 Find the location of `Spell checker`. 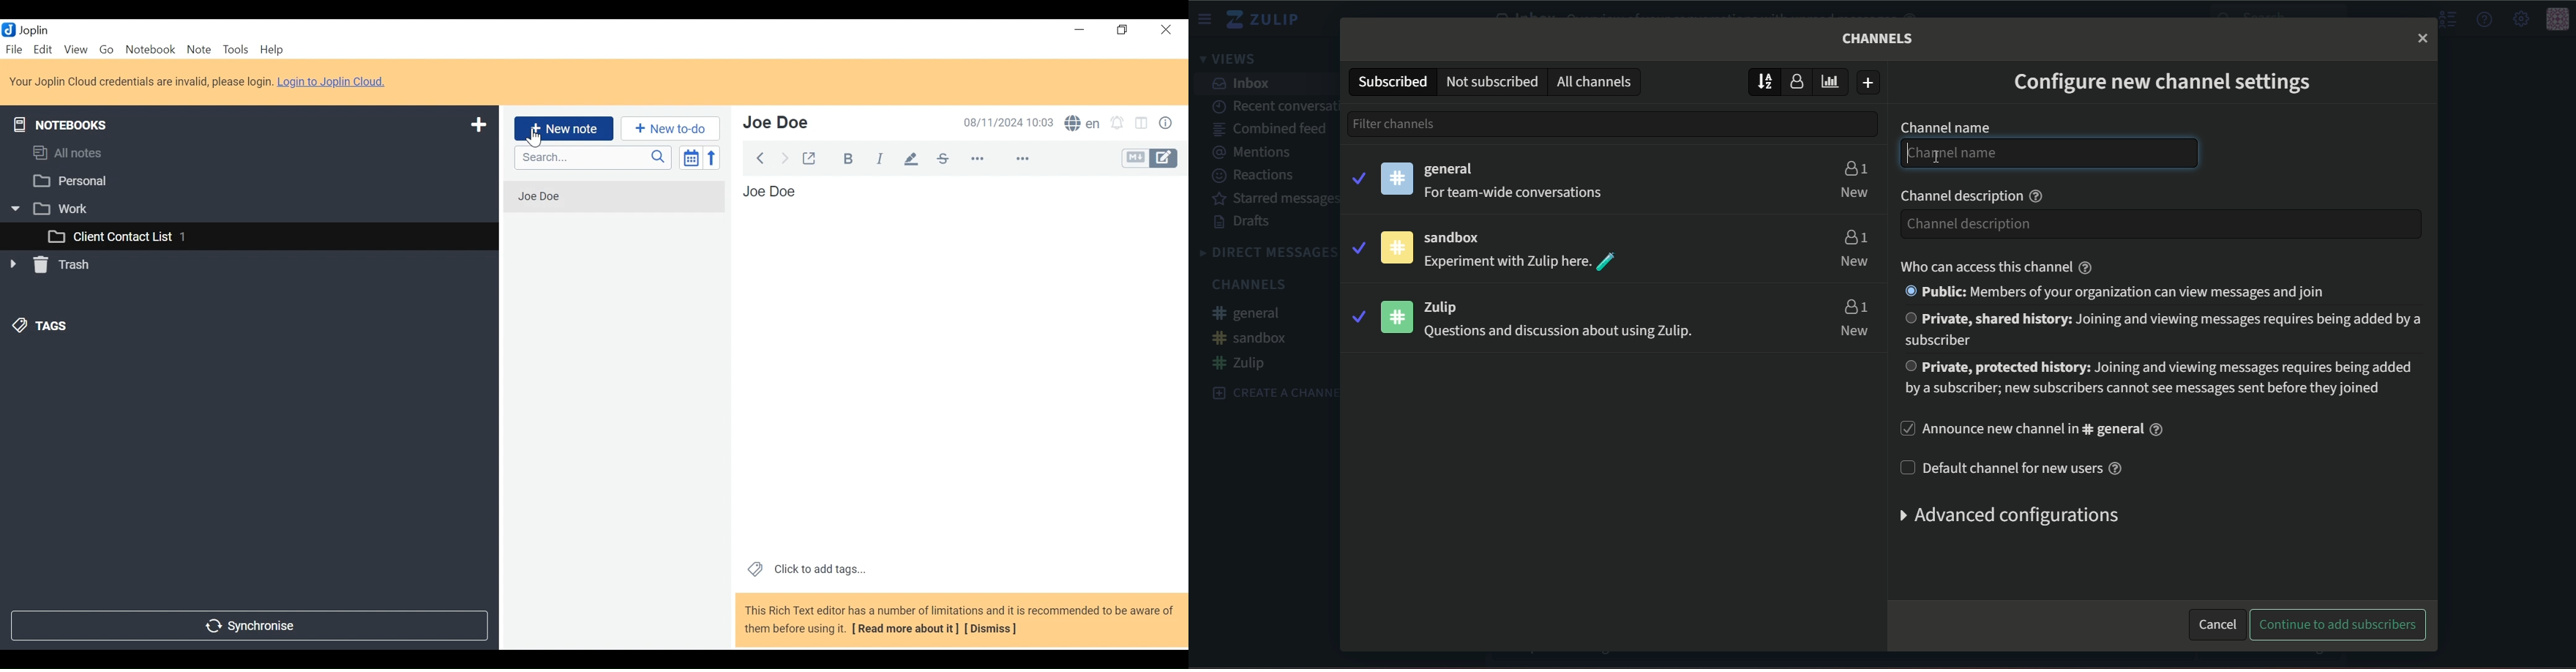

Spell checker is located at coordinates (1083, 123).